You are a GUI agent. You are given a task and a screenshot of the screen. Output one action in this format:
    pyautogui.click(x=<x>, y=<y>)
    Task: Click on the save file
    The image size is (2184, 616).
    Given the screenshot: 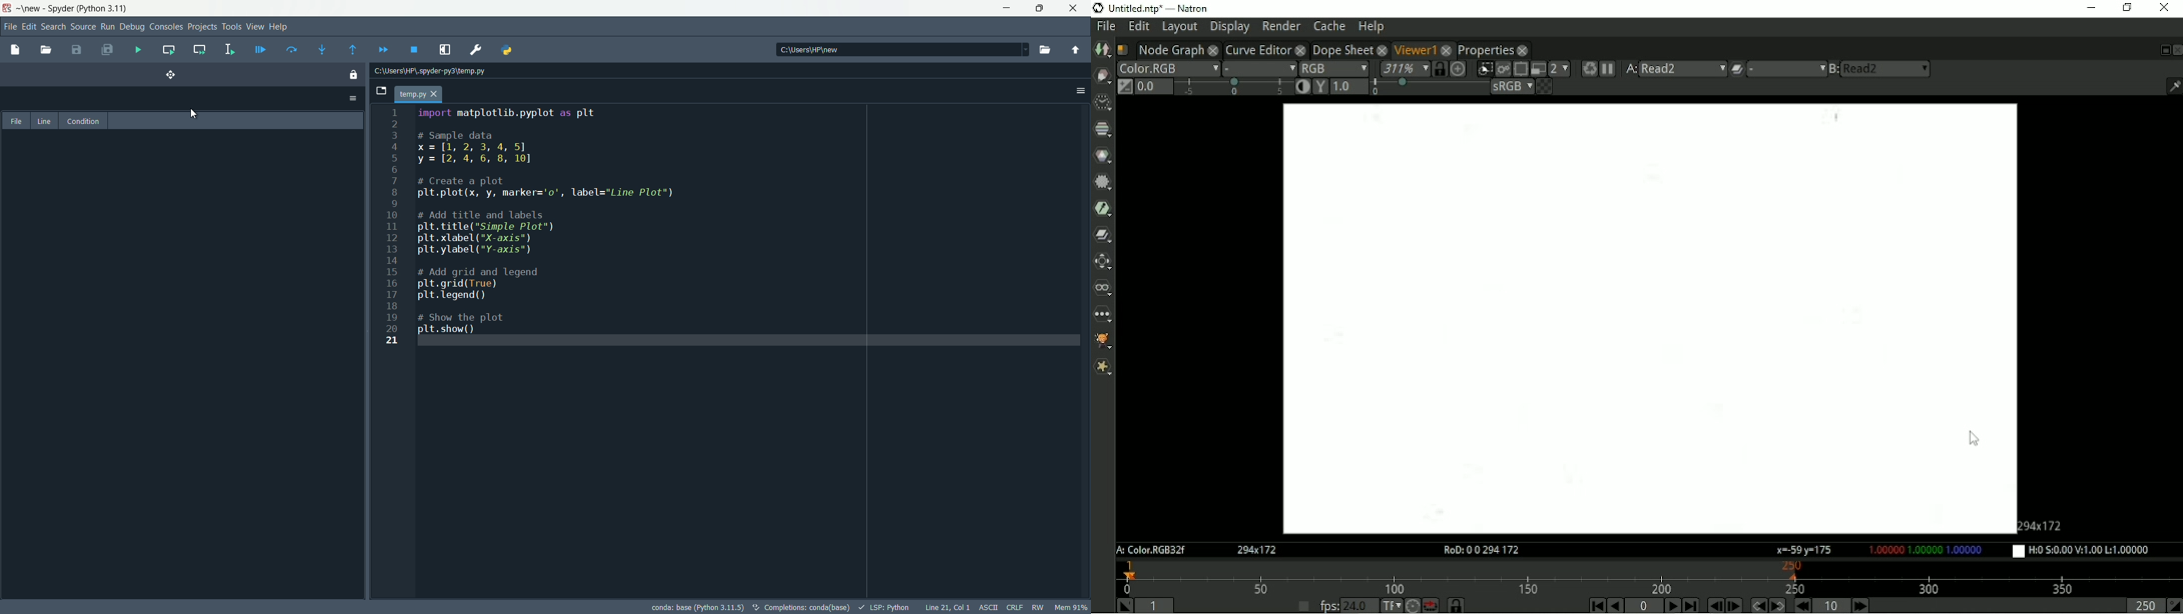 What is the action you would take?
    pyautogui.click(x=77, y=50)
    